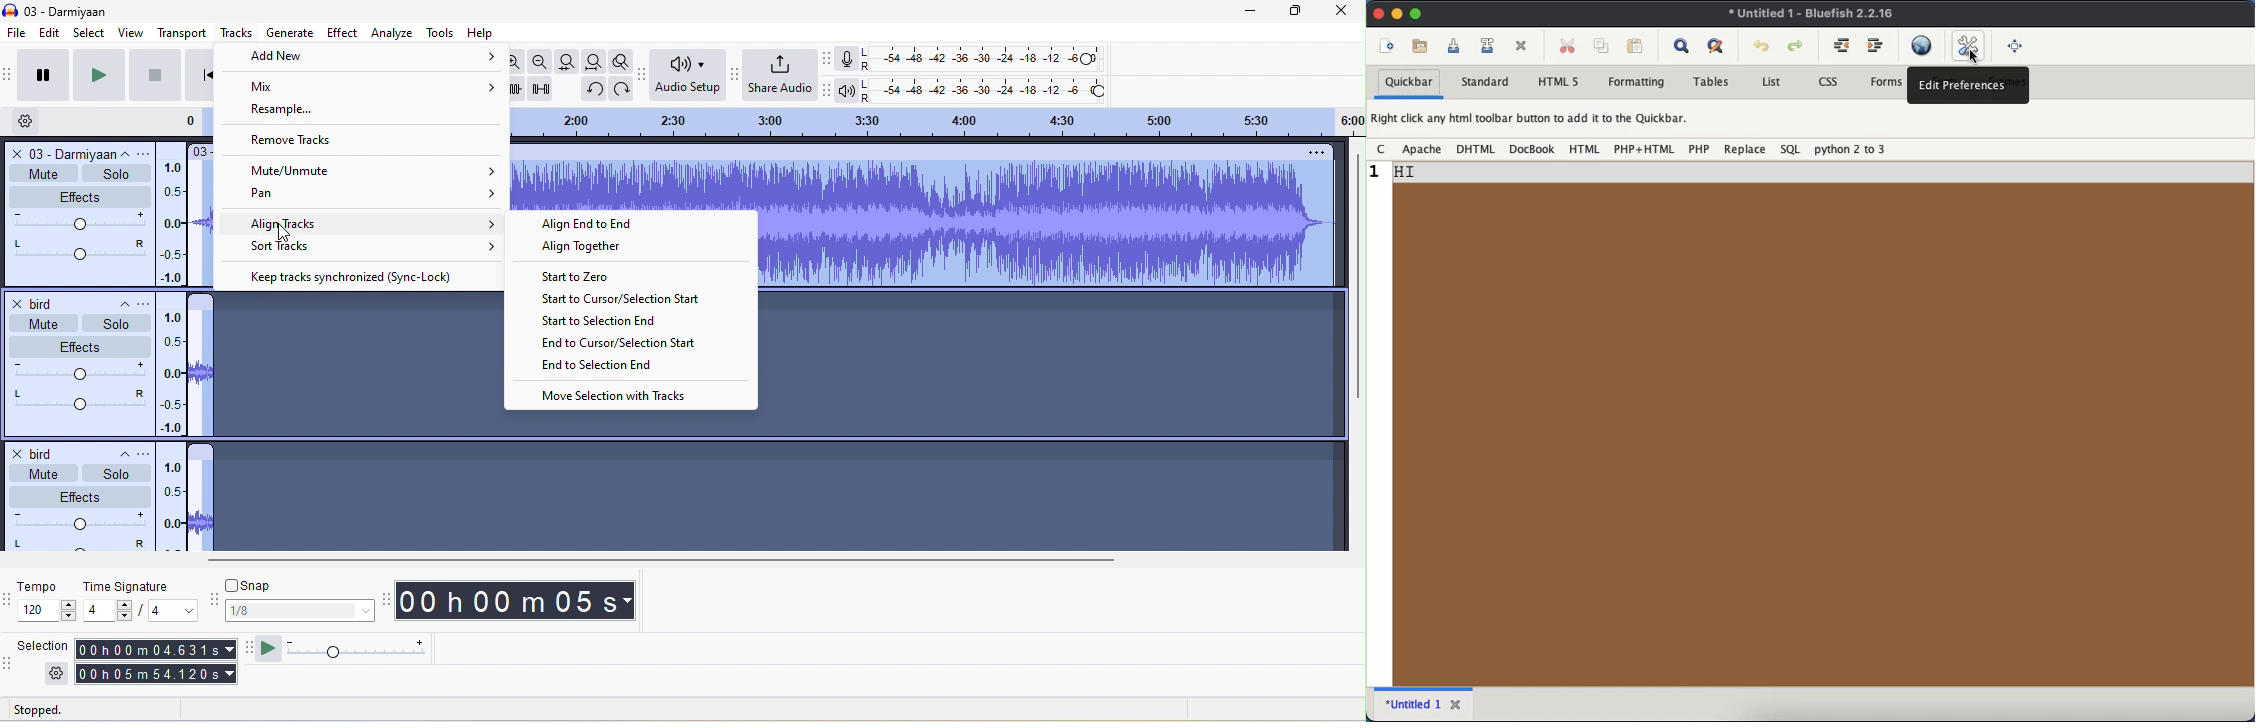  I want to click on redo, so click(1796, 46).